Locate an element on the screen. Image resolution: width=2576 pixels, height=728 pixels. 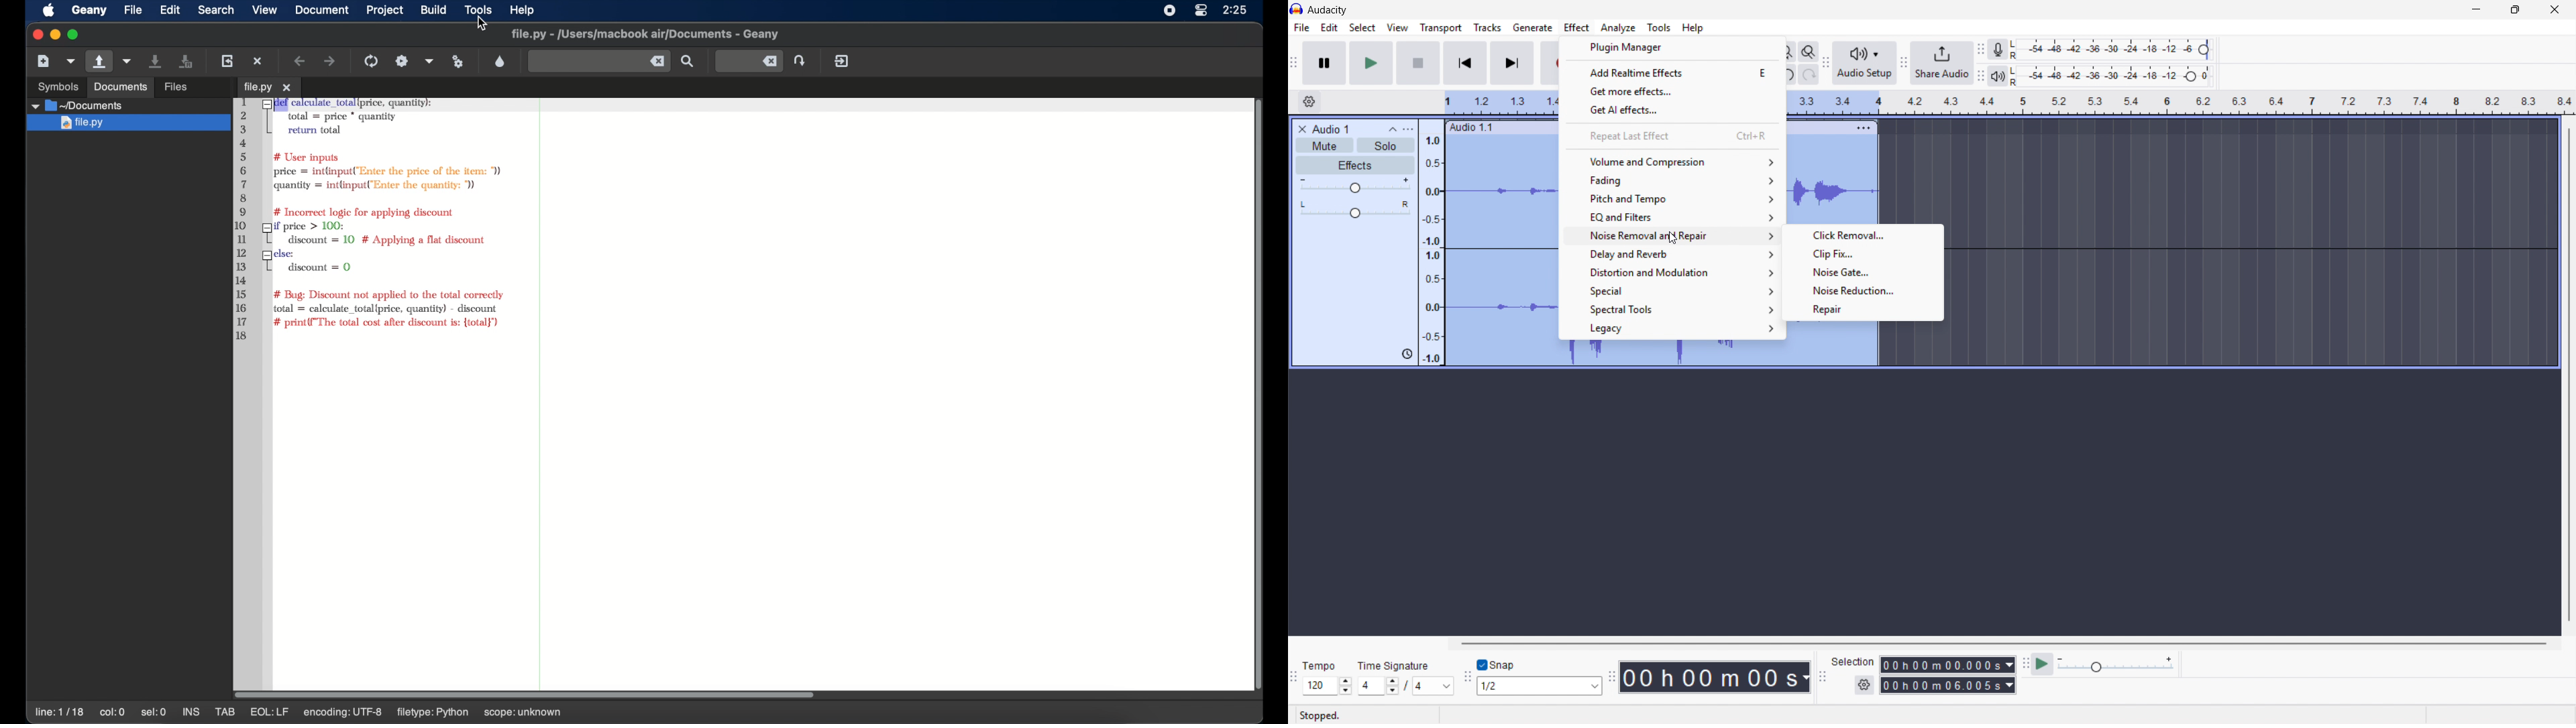
Repair is located at coordinates (1864, 310).